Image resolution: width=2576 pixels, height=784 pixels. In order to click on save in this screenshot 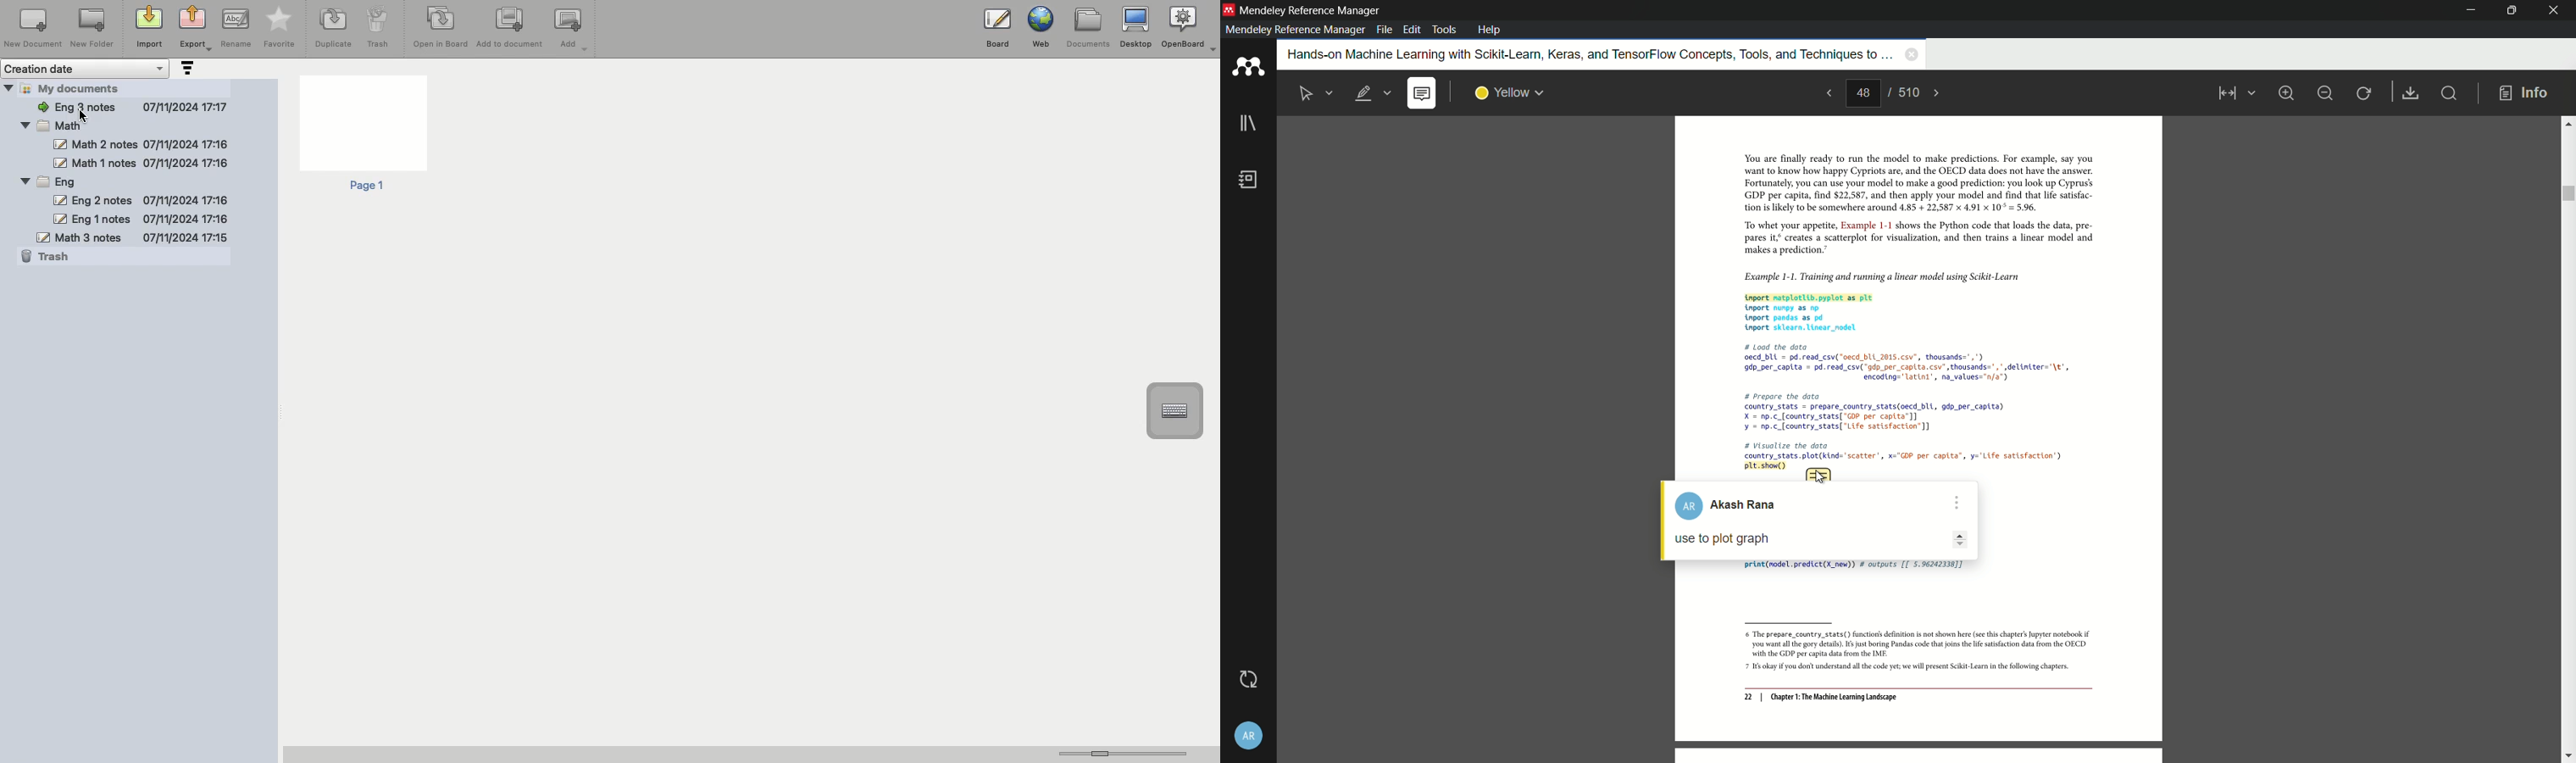, I will do `click(2411, 94)`.